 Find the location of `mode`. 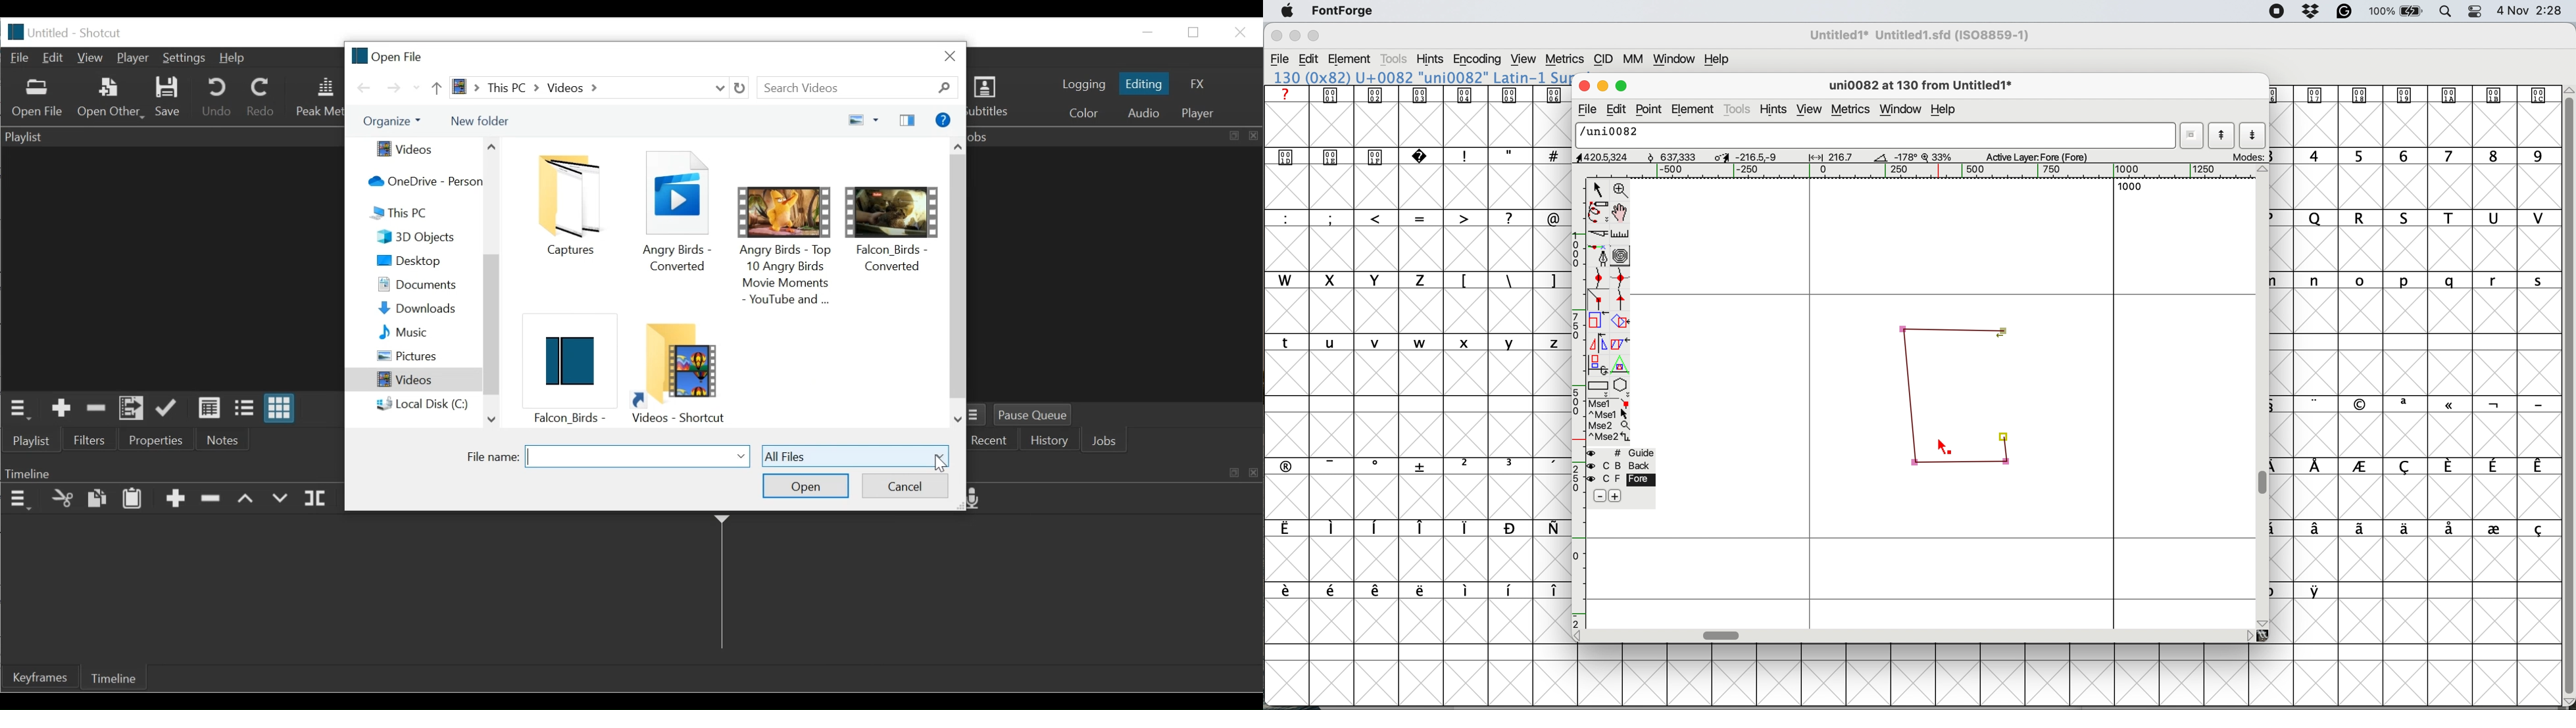

mode is located at coordinates (2246, 156).